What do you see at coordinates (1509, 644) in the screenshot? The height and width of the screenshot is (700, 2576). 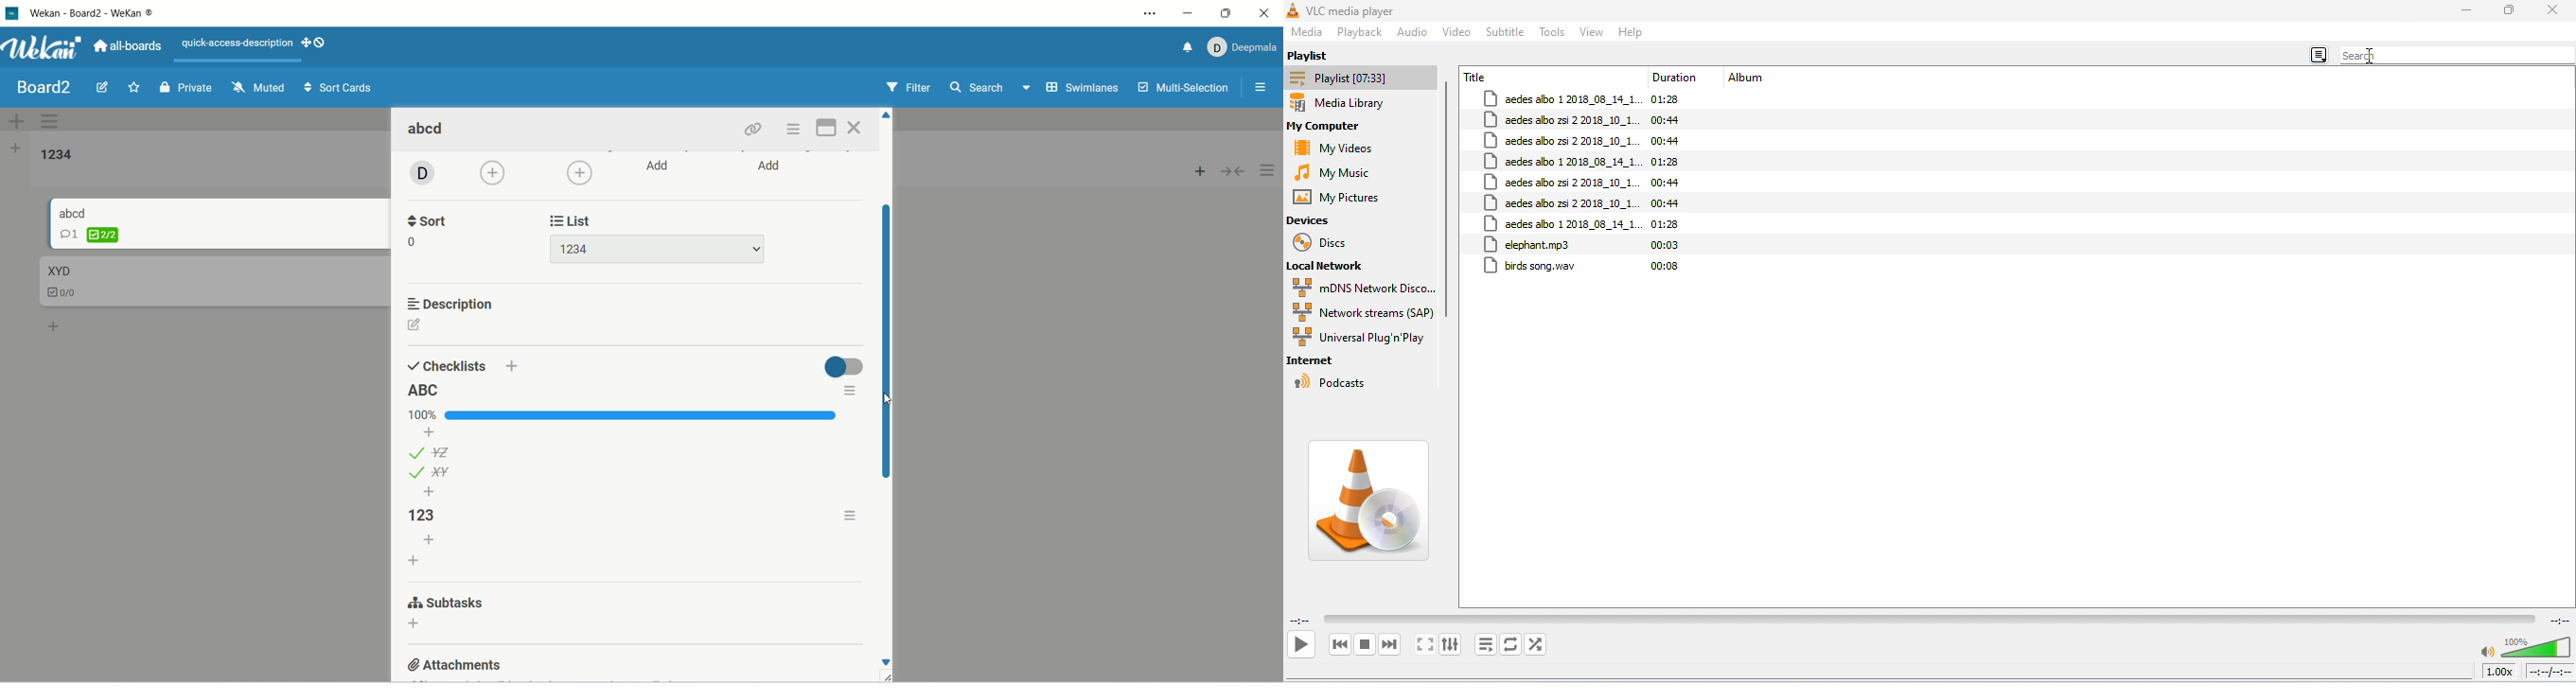 I see `toggle between loop` at bounding box center [1509, 644].